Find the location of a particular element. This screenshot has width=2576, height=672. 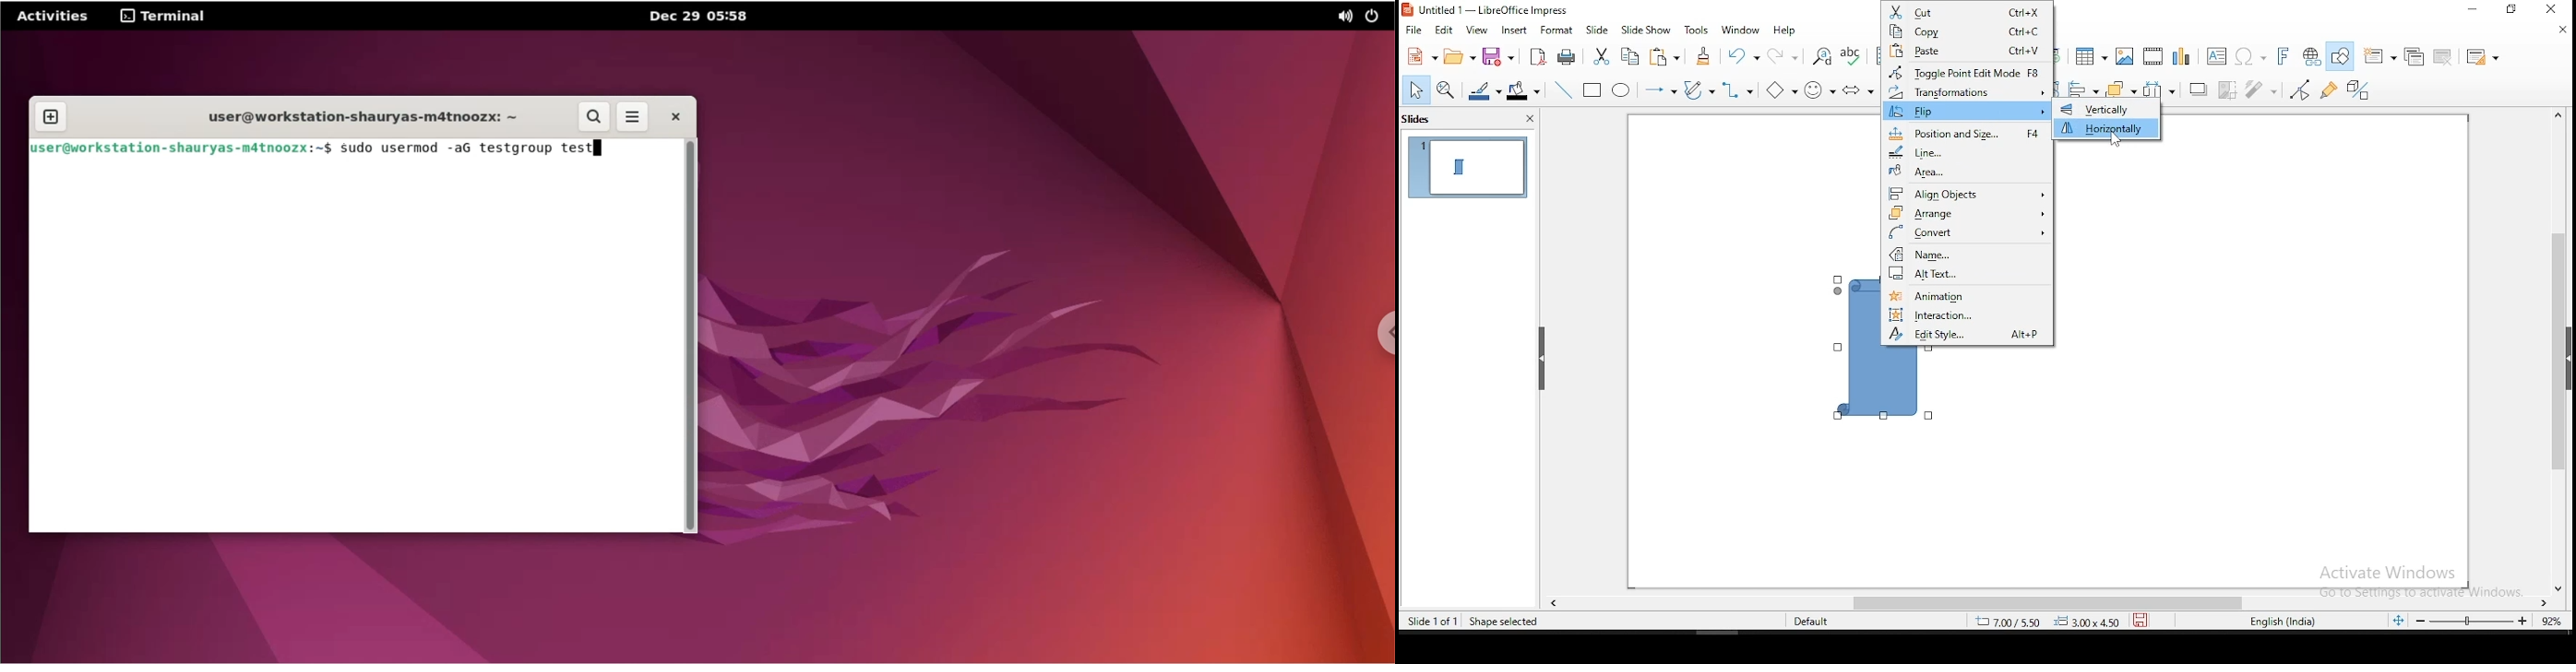

8.43/7.42 is located at coordinates (2009, 623).